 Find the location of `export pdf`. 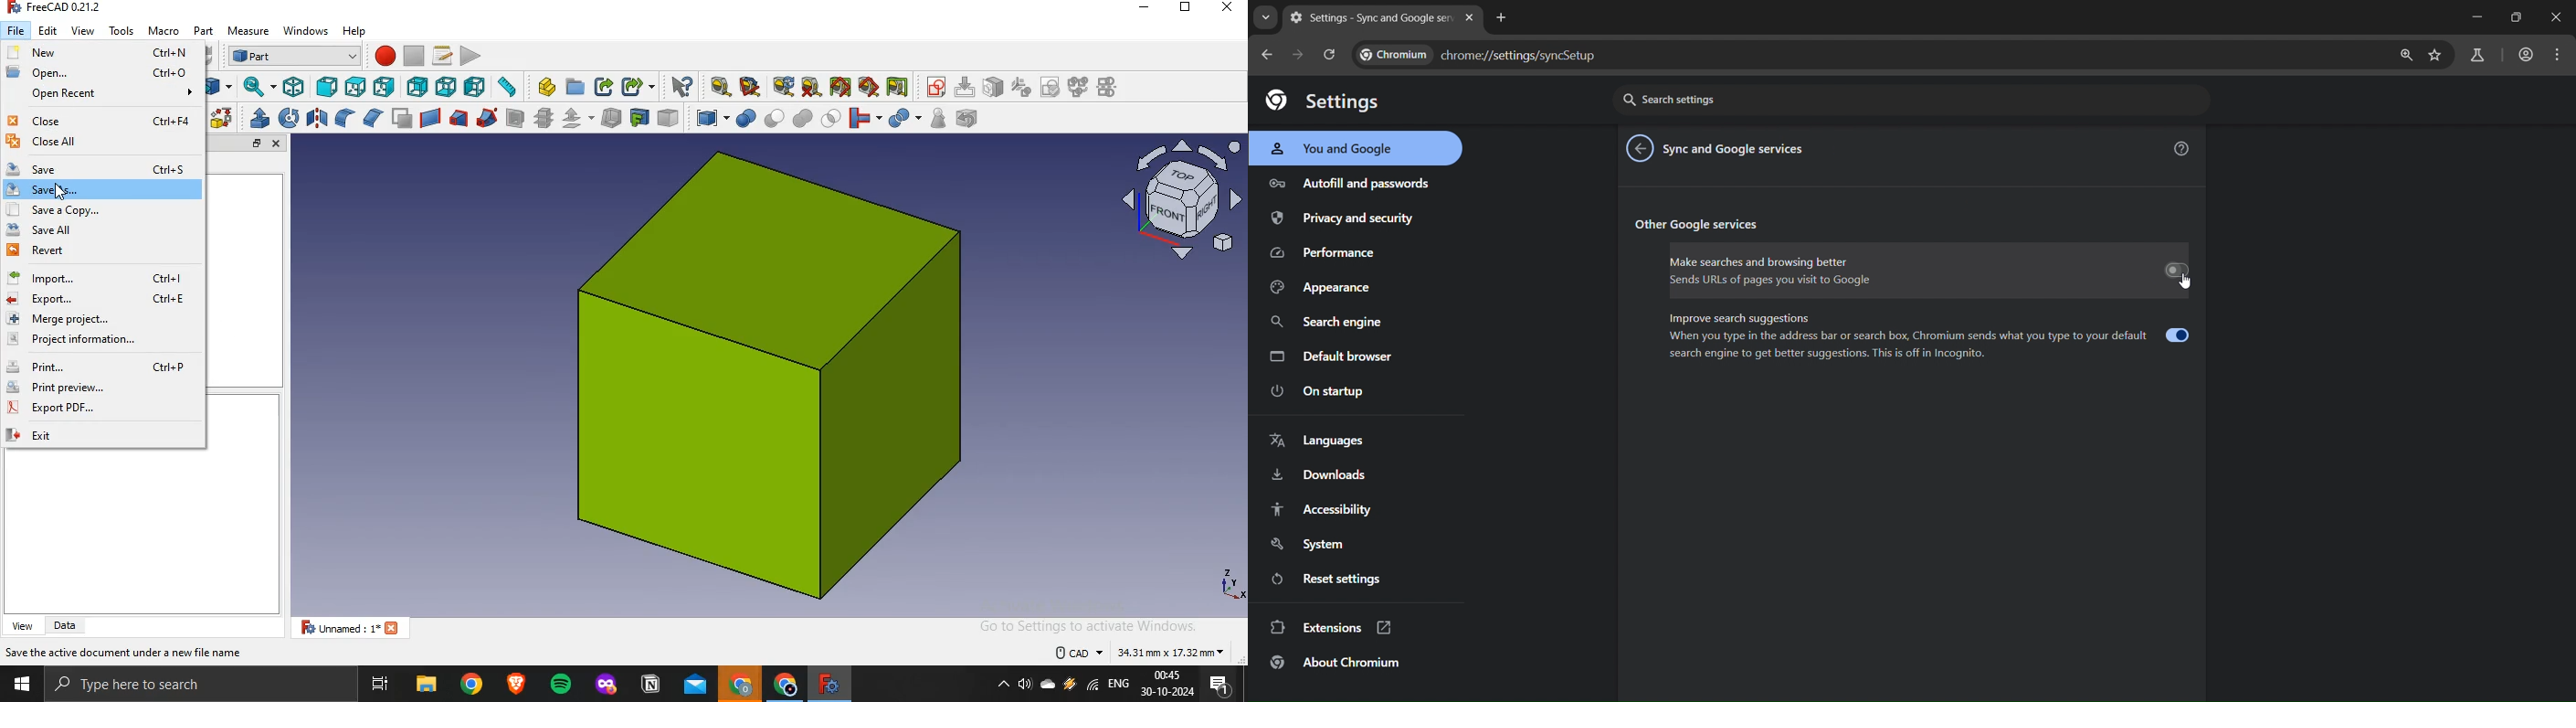

export pdf is located at coordinates (99, 410).